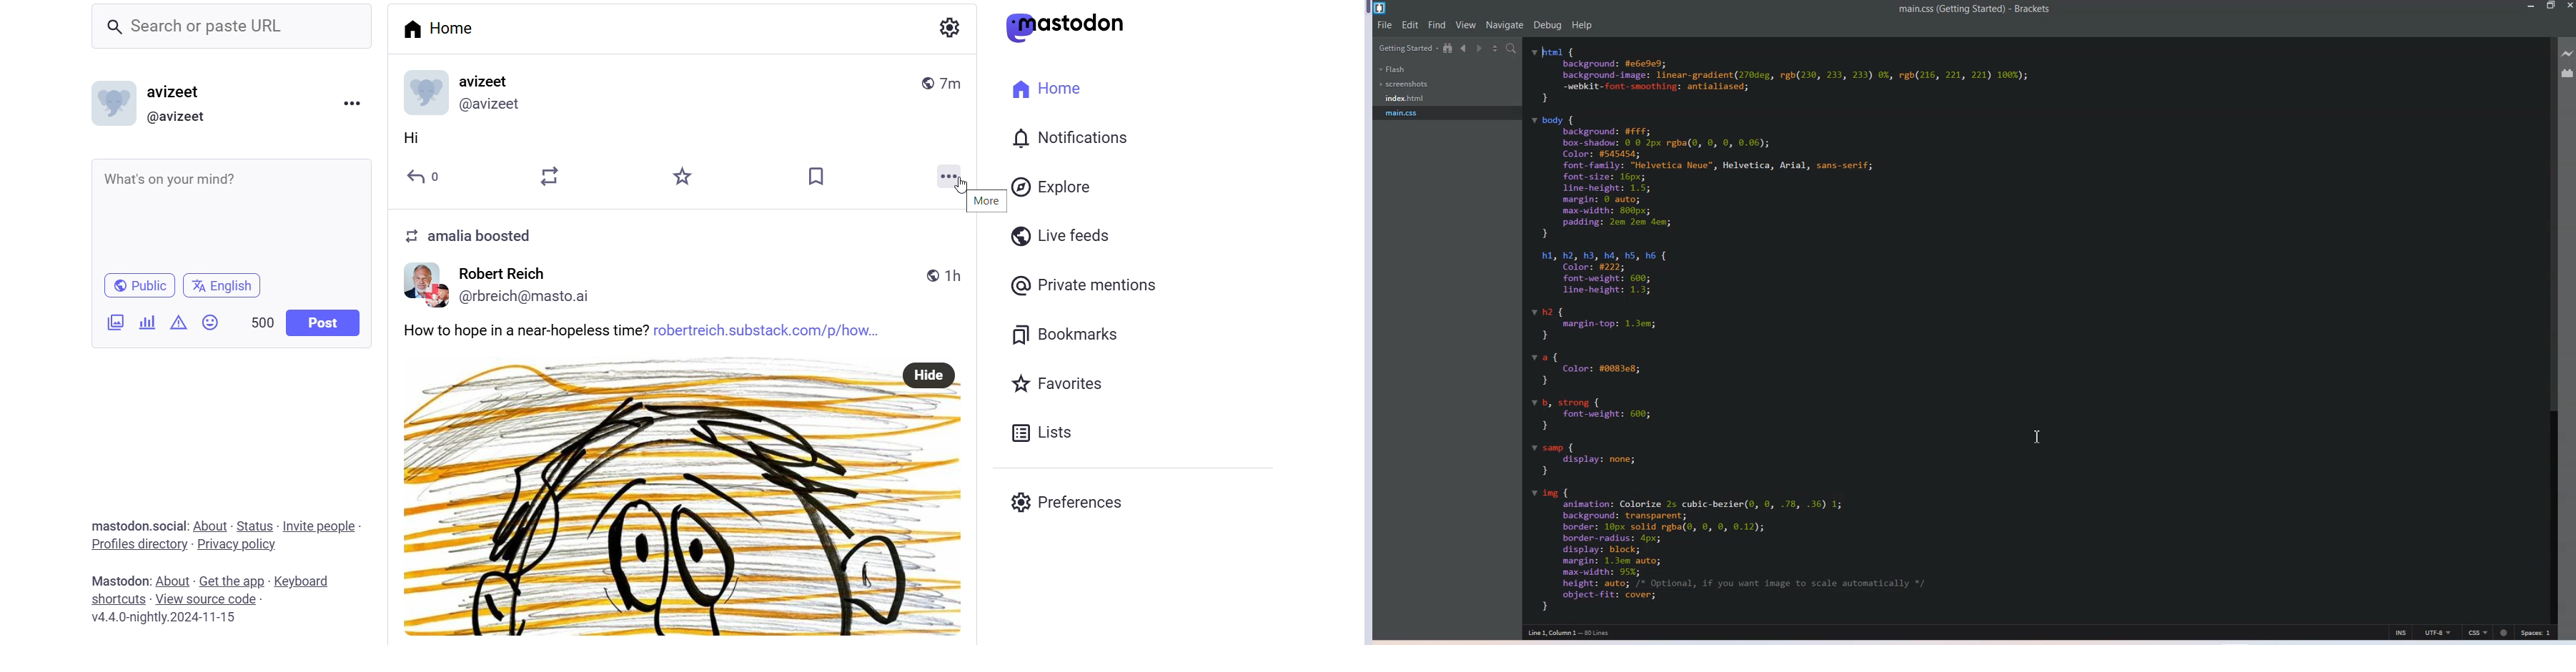 The width and height of the screenshot is (2576, 672). I want to click on Text, so click(488, 237).